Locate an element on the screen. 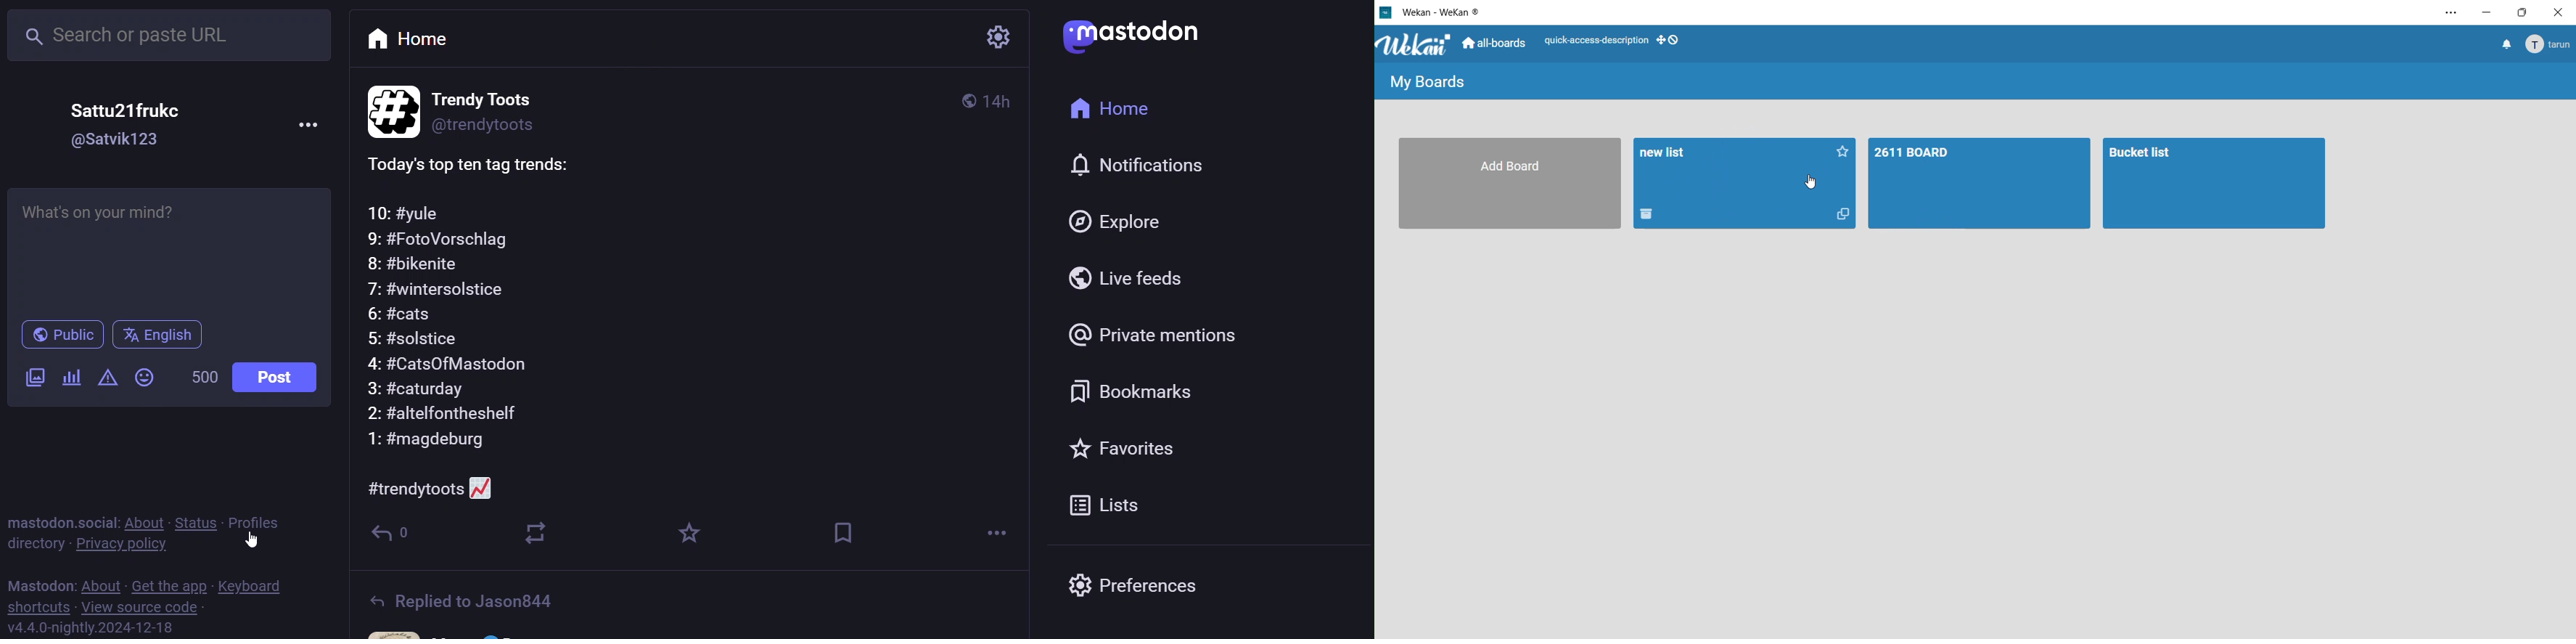  more is located at coordinates (996, 533).